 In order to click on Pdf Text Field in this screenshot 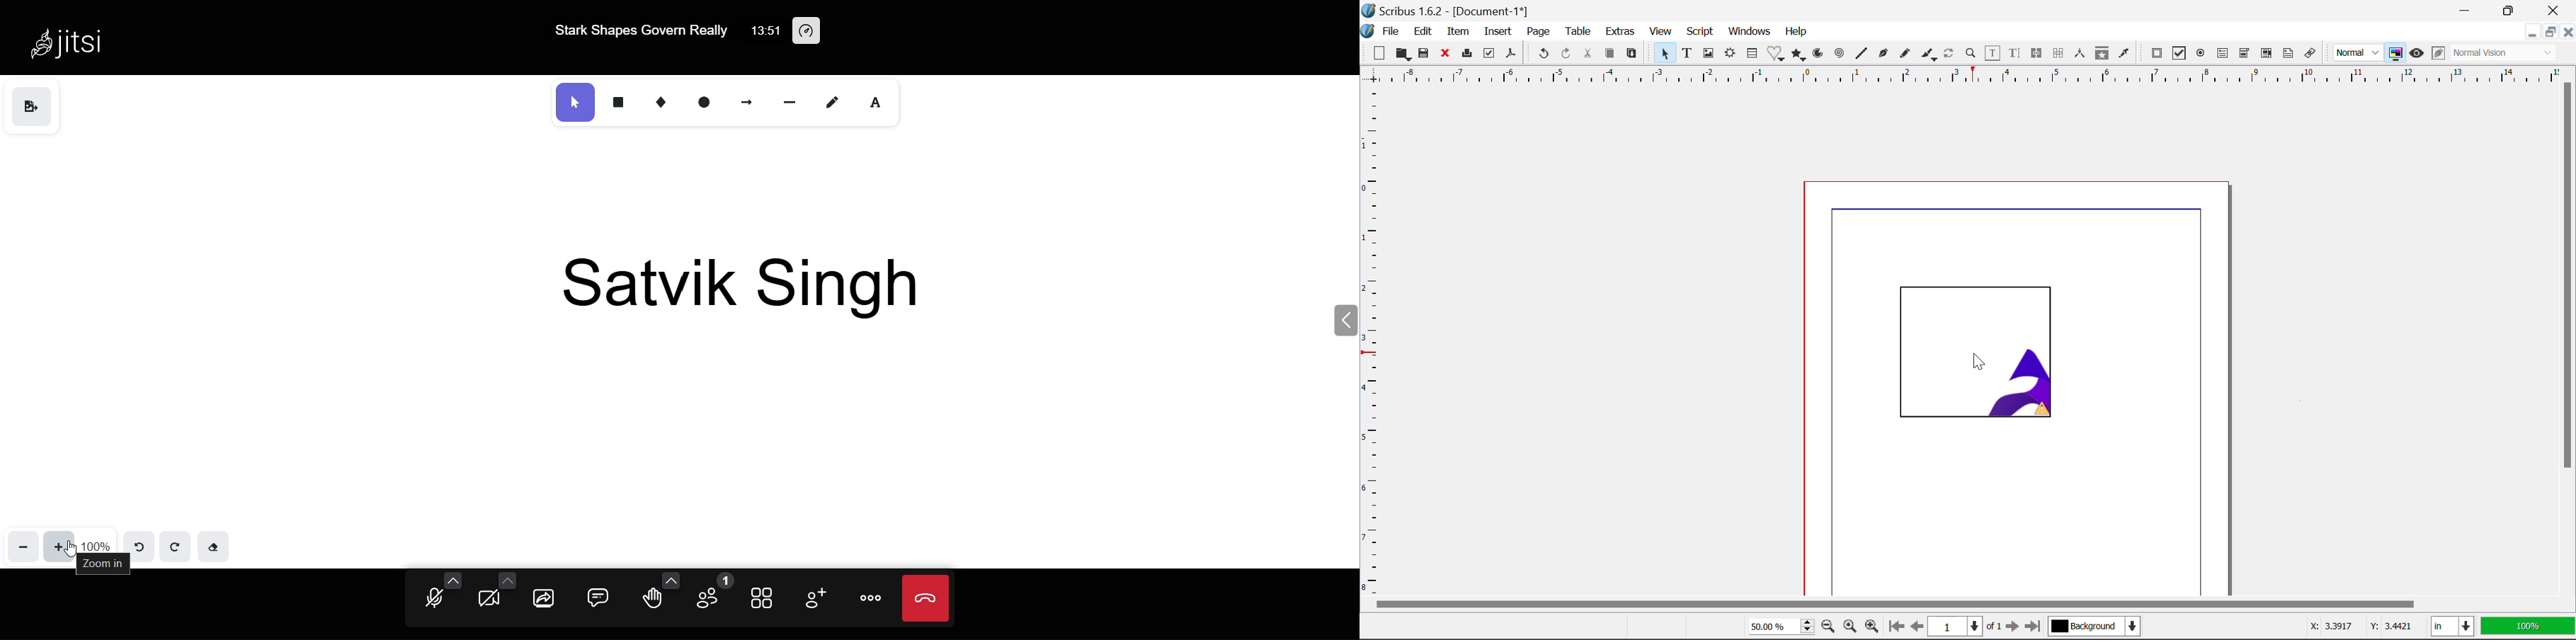, I will do `click(2223, 55)`.